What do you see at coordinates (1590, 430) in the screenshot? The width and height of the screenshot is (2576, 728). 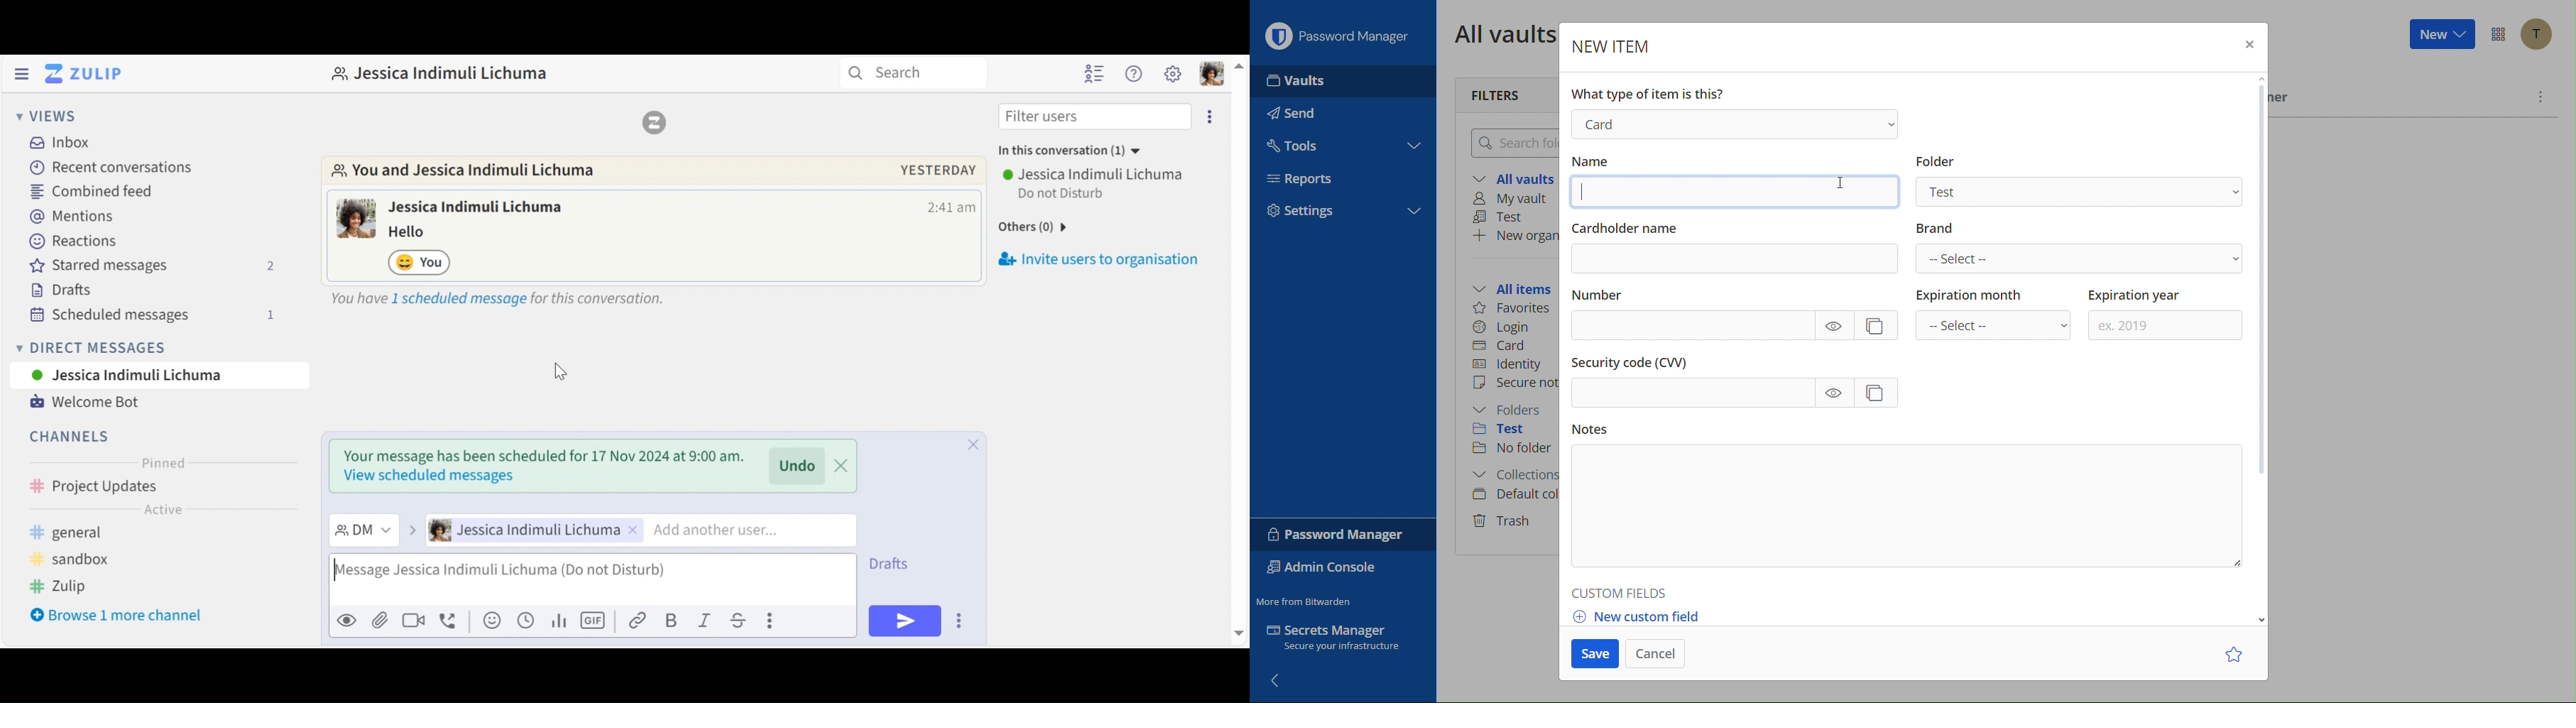 I see `Notes` at bounding box center [1590, 430].